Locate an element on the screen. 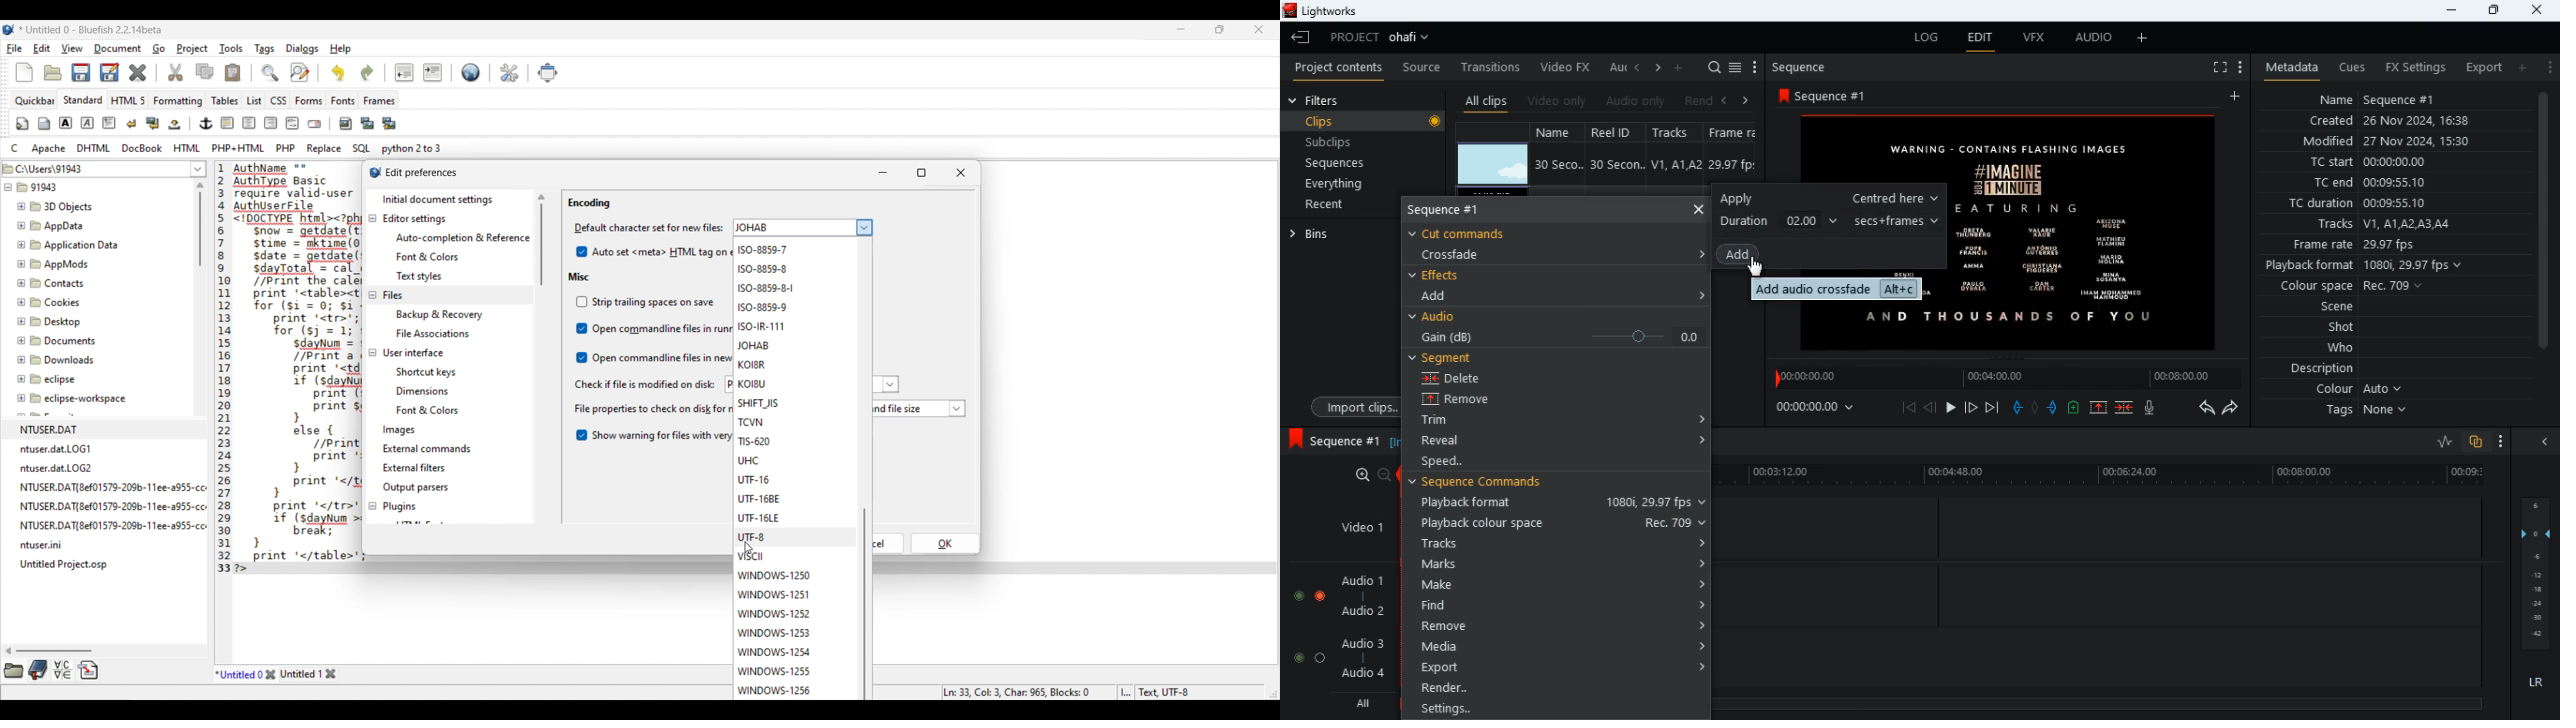 This screenshot has width=2576, height=728. toggle is located at coordinates (1294, 657).